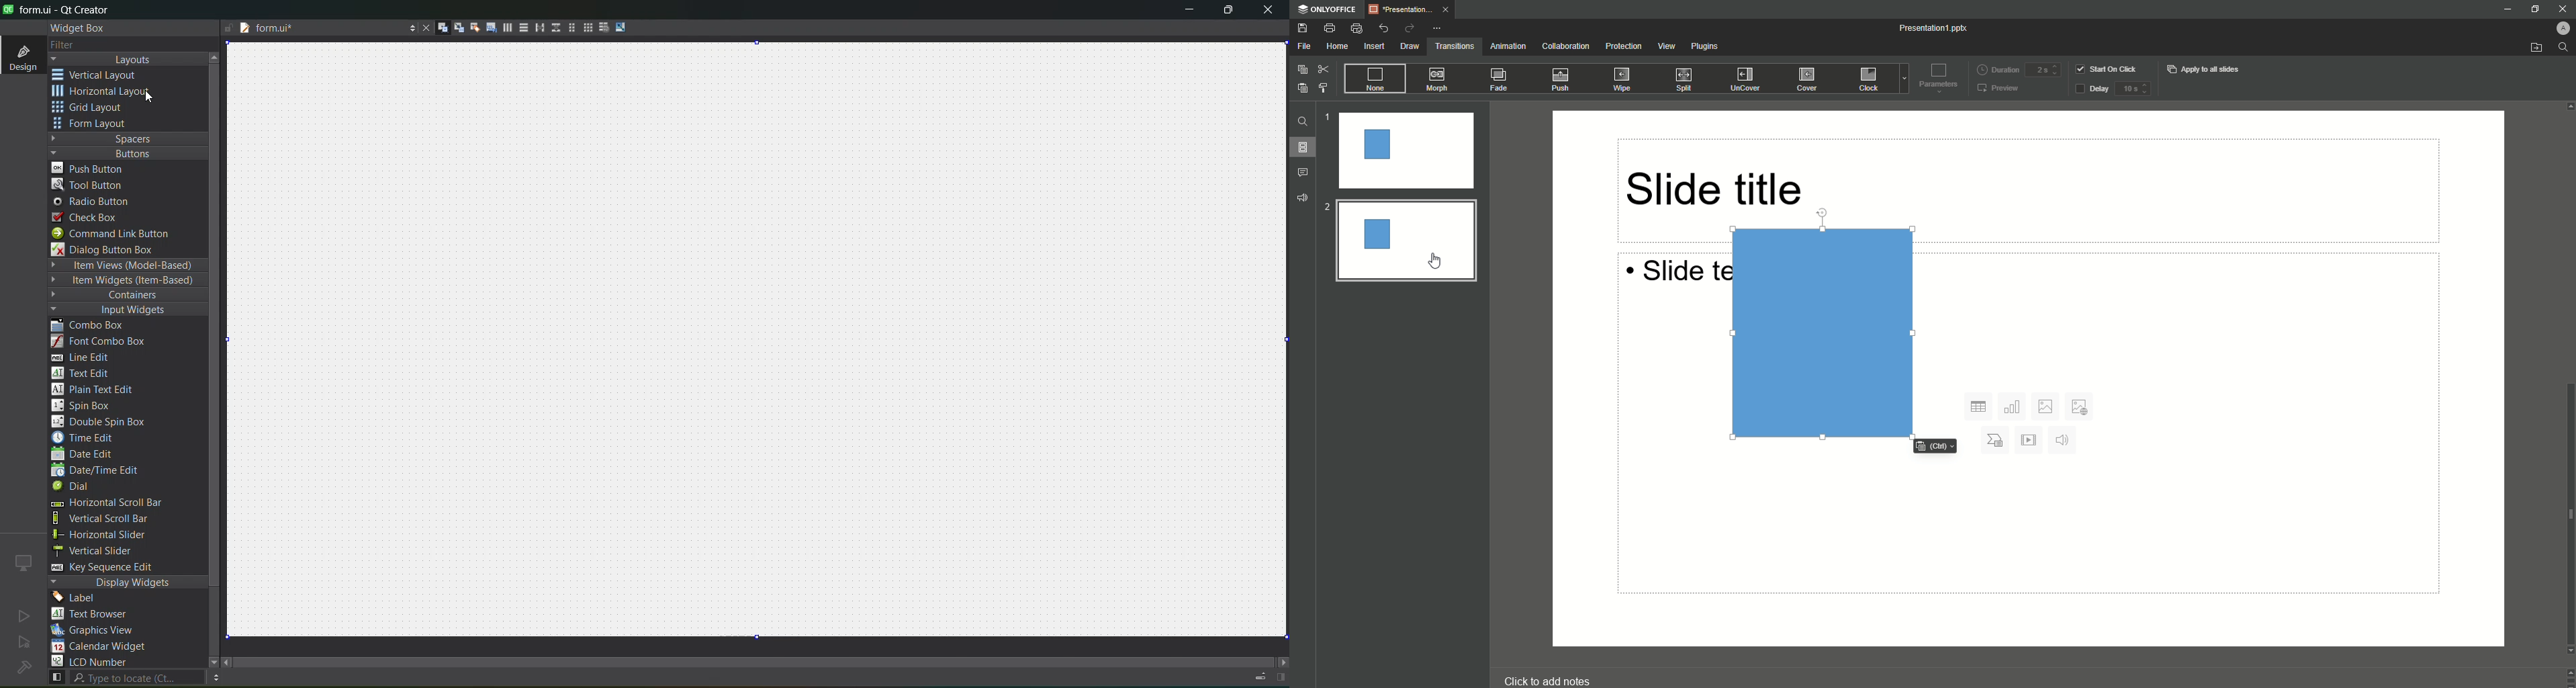  I want to click on Preview, so click(1998, 90).